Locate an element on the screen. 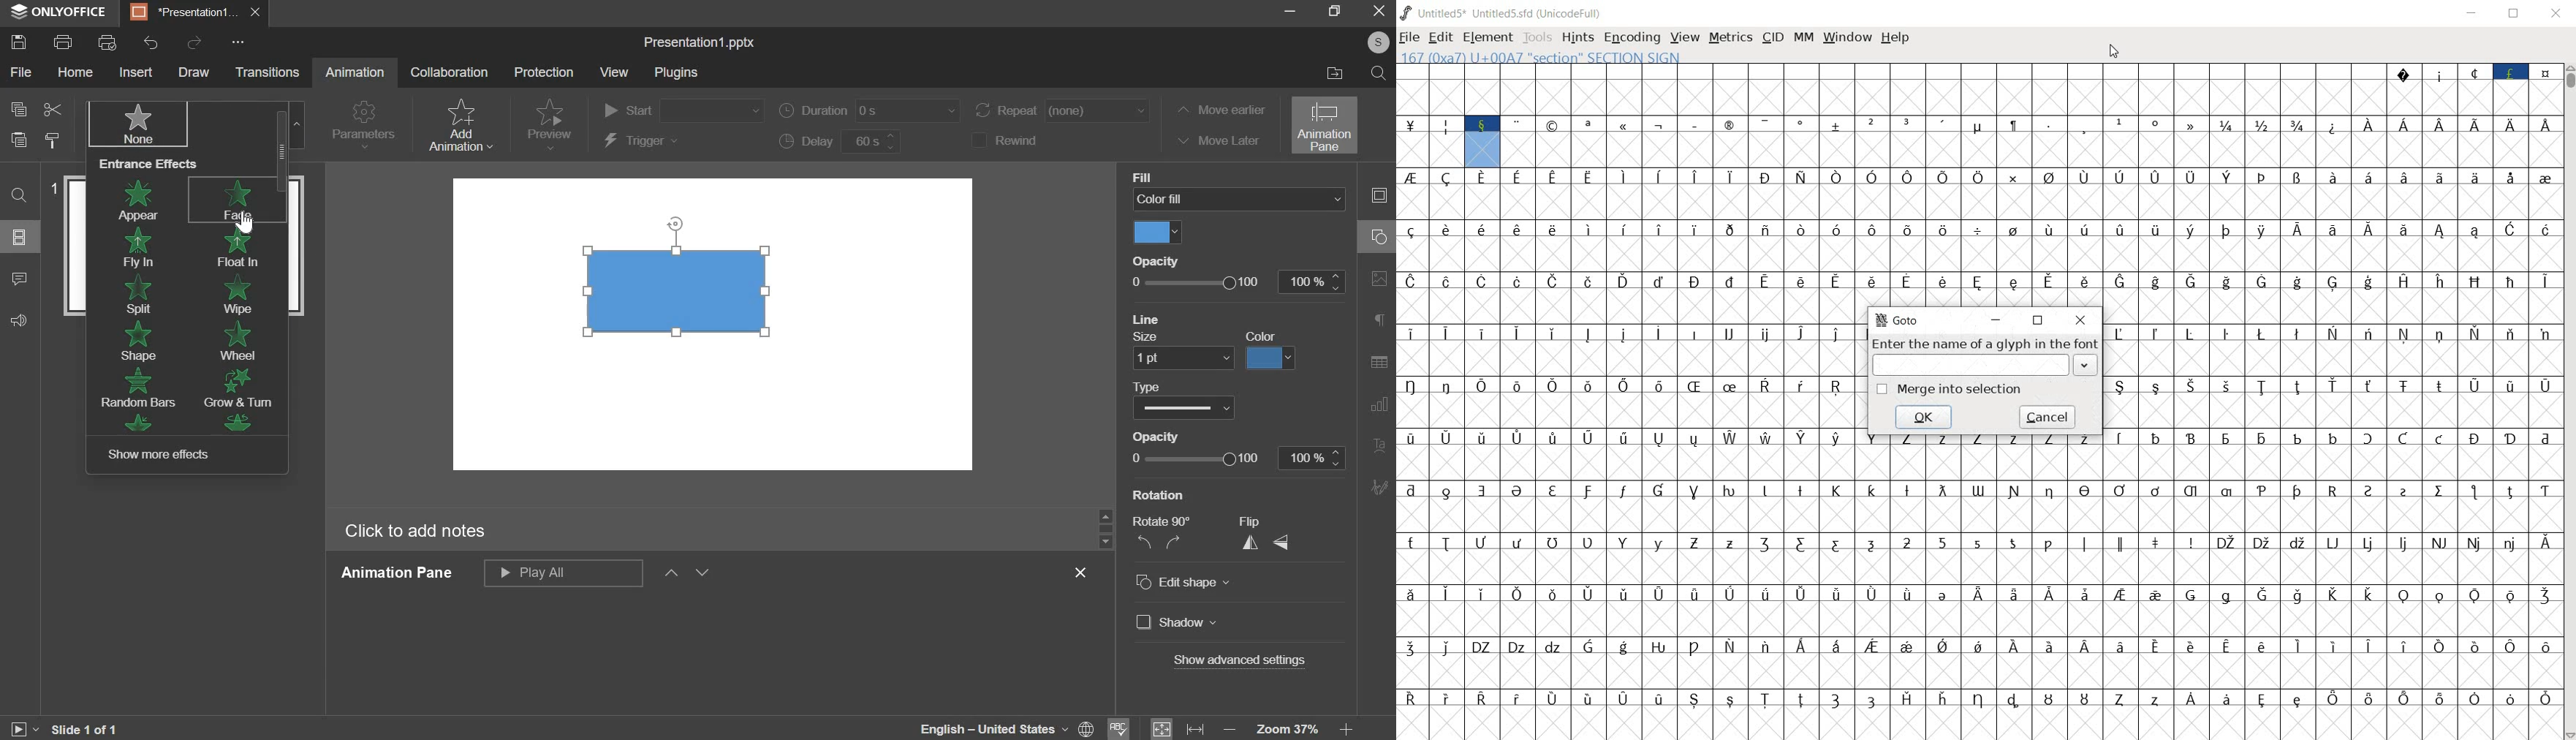 The width and height of the screenshot is (2576, 756). color fill is located at coordinates (1156, 231).